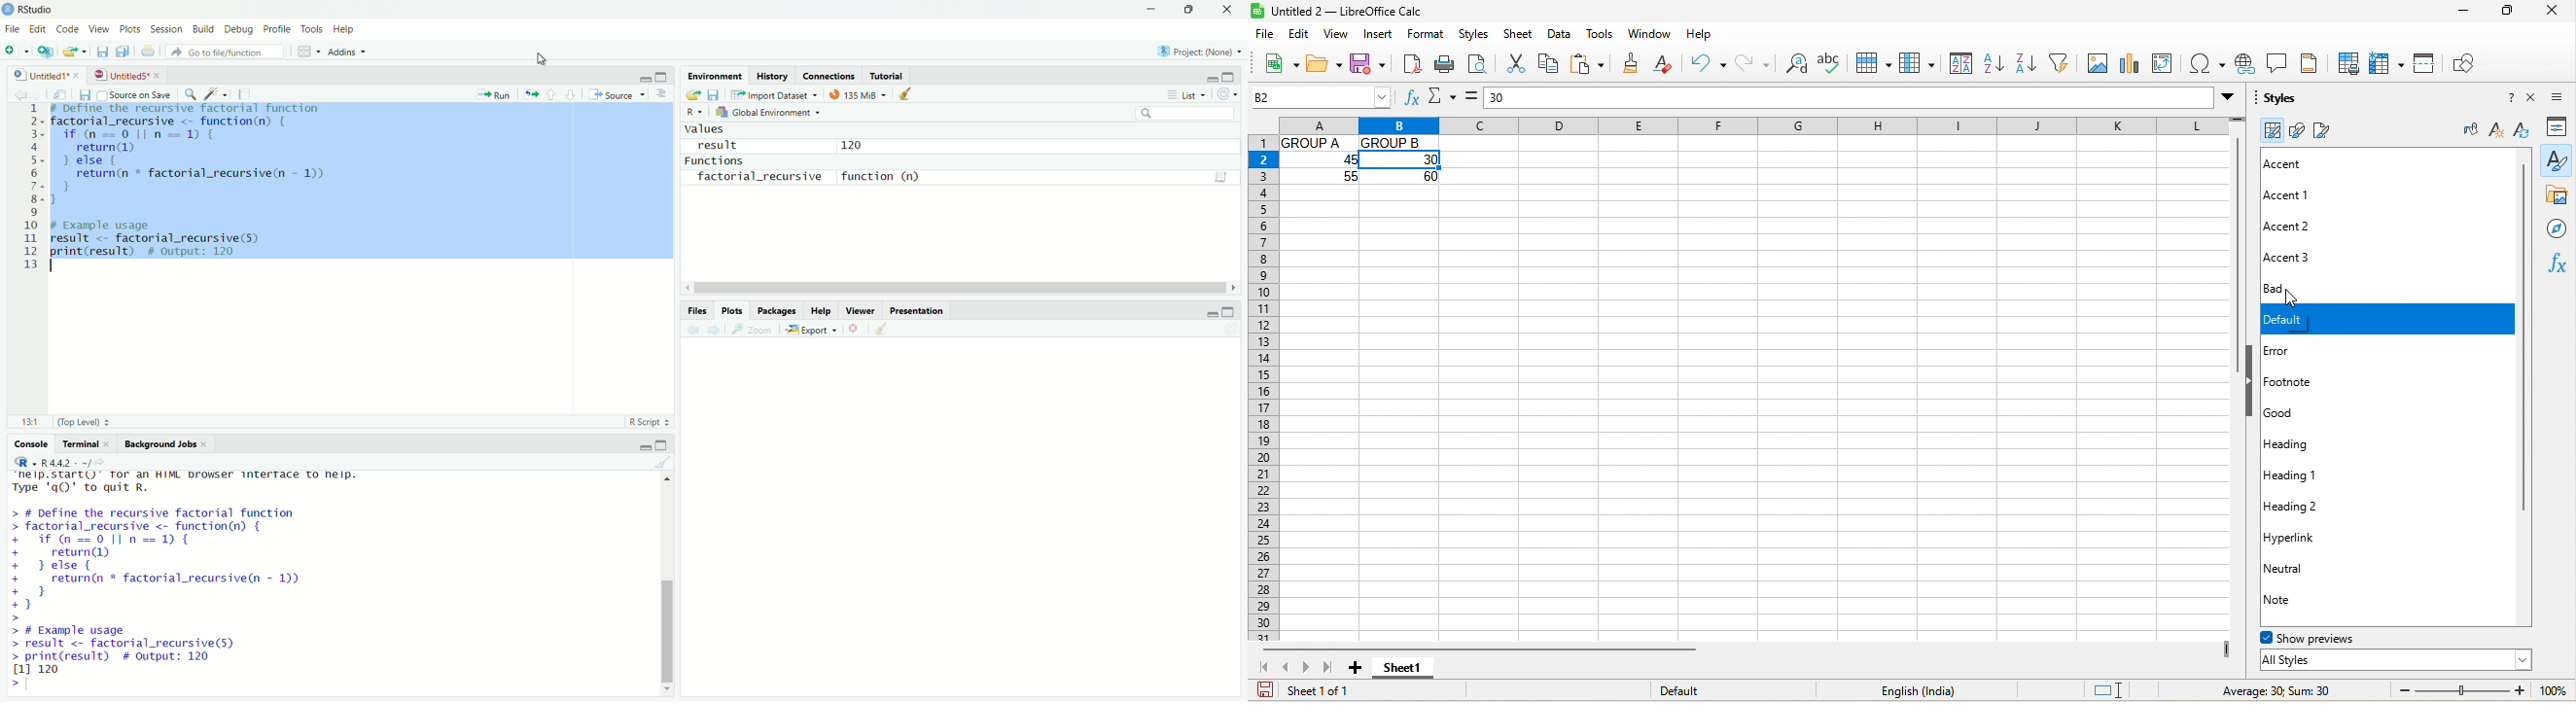 Image resolution: width=2576 pixels, height=728 pixels. What do you see at coordinates (88, 444) in the screenshot?
I see `Terminal` at bounding box center [88, 444].